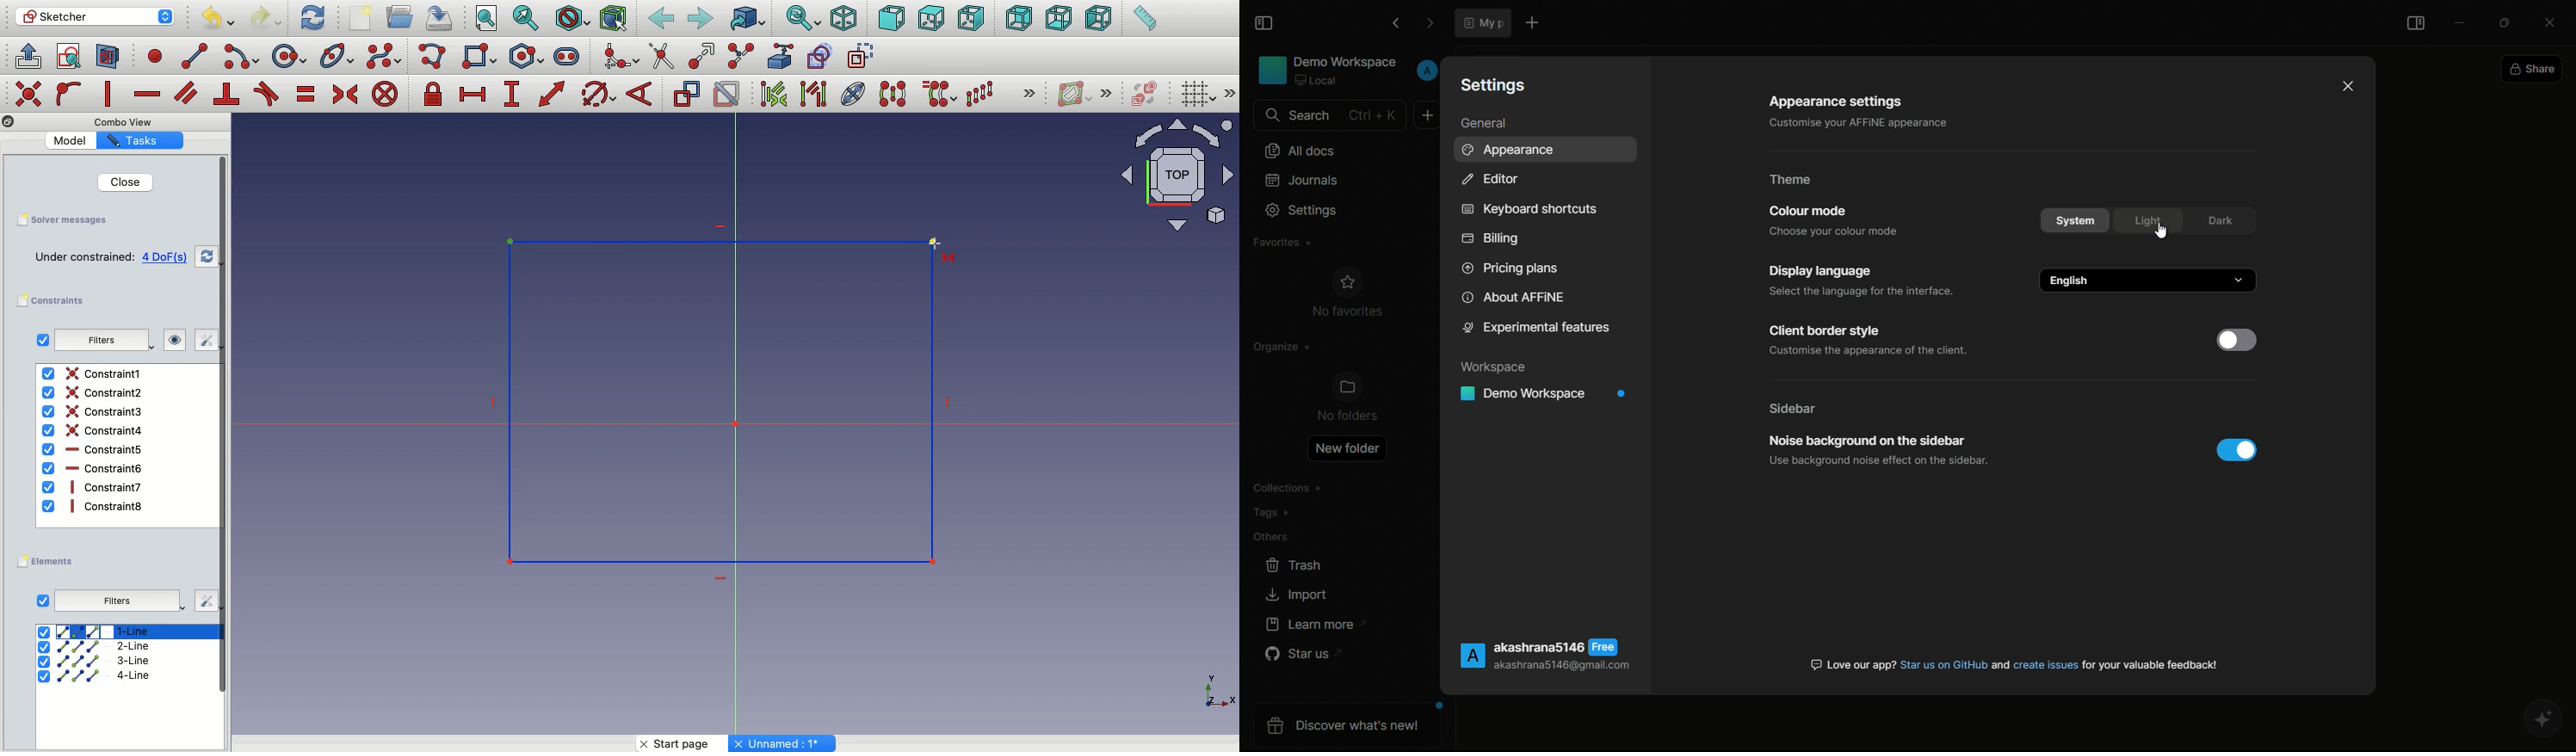  Describe the element at coordinates (96, 631) in the screenshot. I see `1-line` at that location.